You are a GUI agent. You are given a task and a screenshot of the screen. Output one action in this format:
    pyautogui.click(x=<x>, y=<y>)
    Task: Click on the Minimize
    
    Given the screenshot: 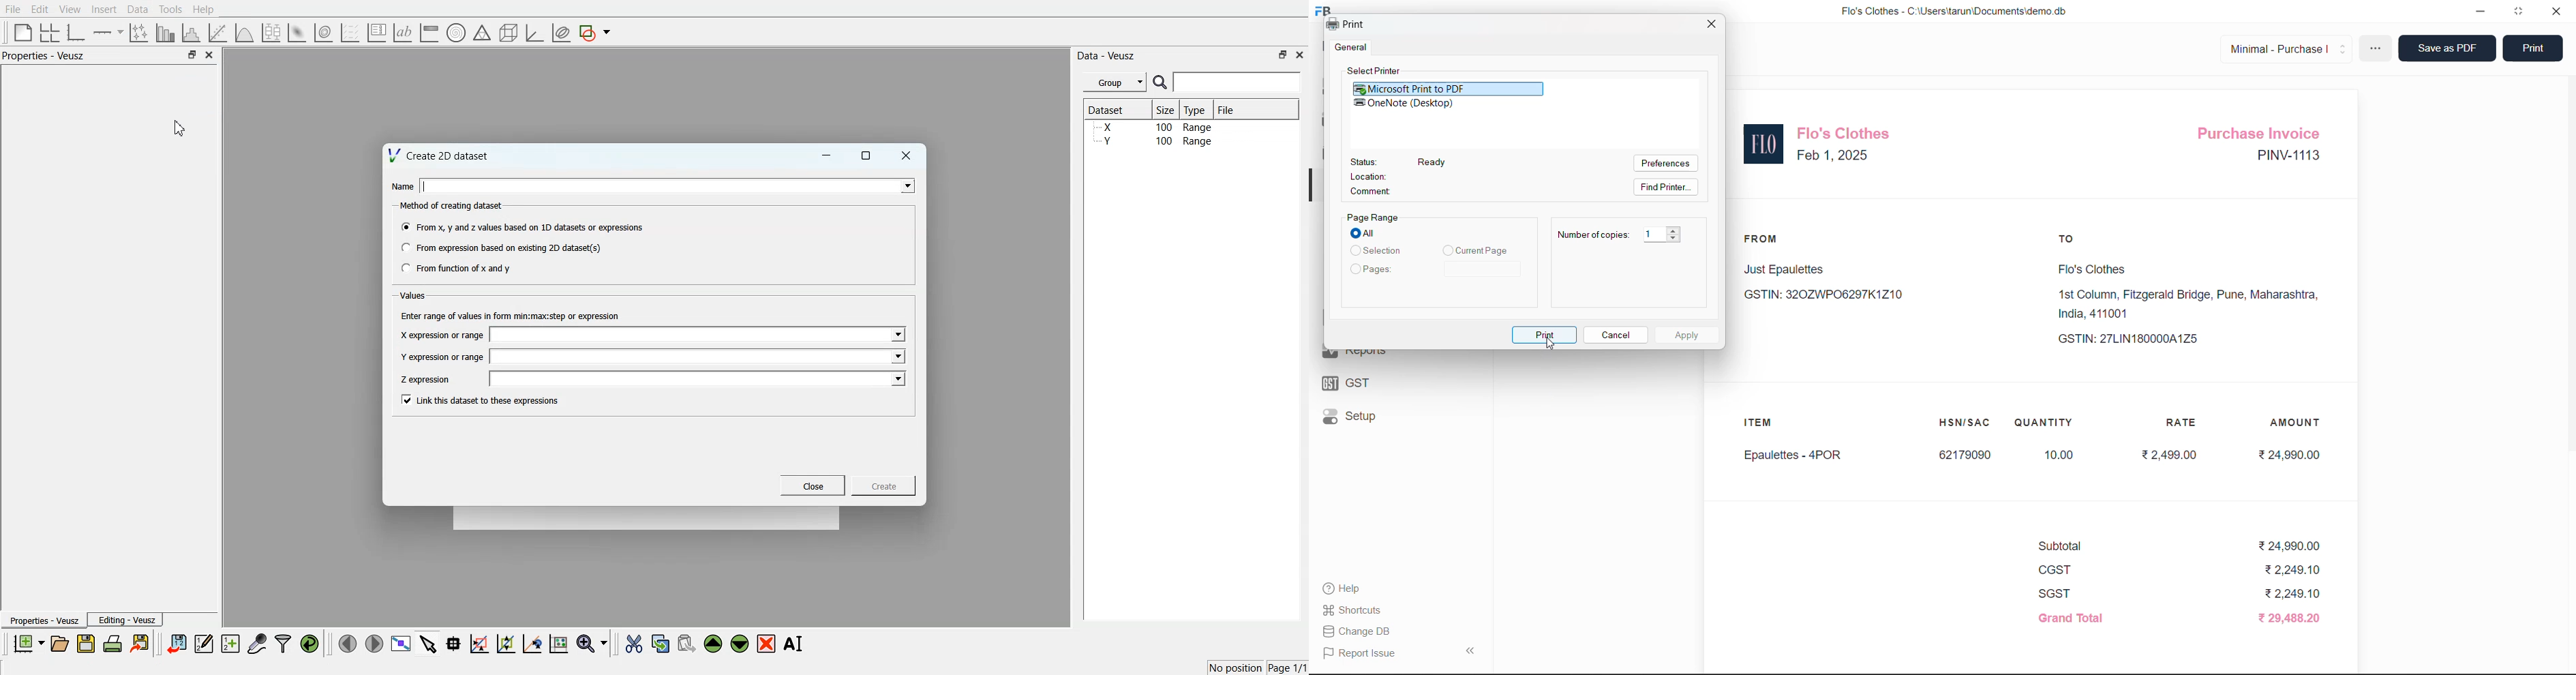 What is the action you would take?
    pyautogui.click(x=826, y=155)
    